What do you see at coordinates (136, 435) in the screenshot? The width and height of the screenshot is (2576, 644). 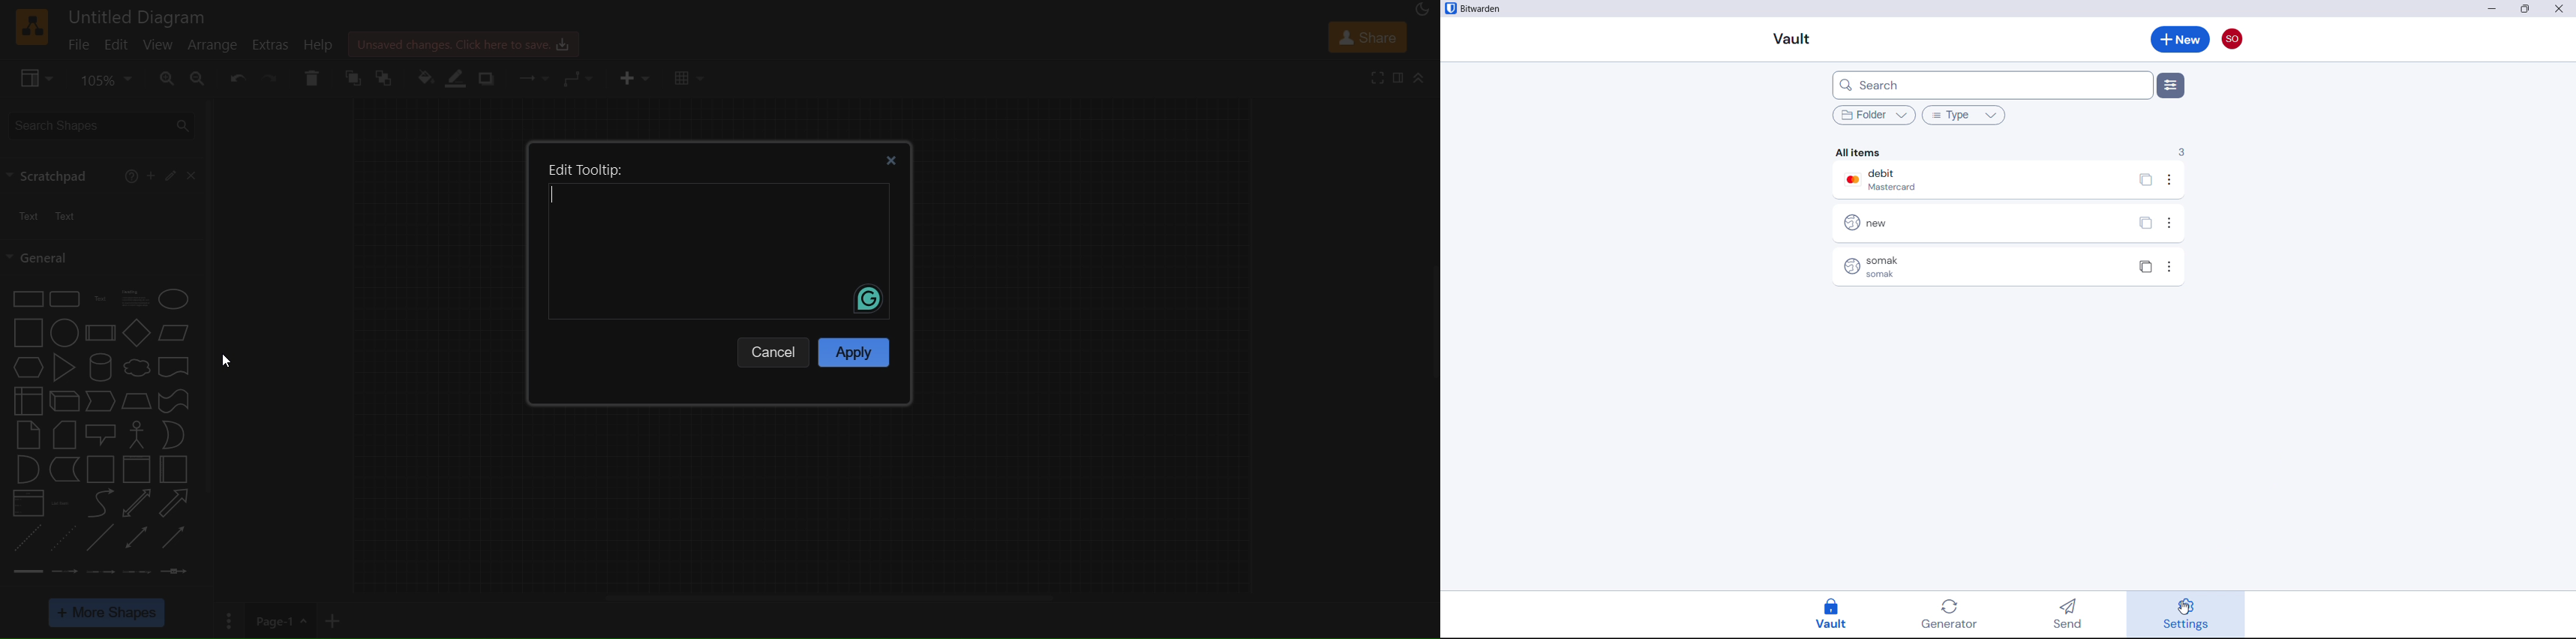 I see `callout` at bounding box center [136, 435].